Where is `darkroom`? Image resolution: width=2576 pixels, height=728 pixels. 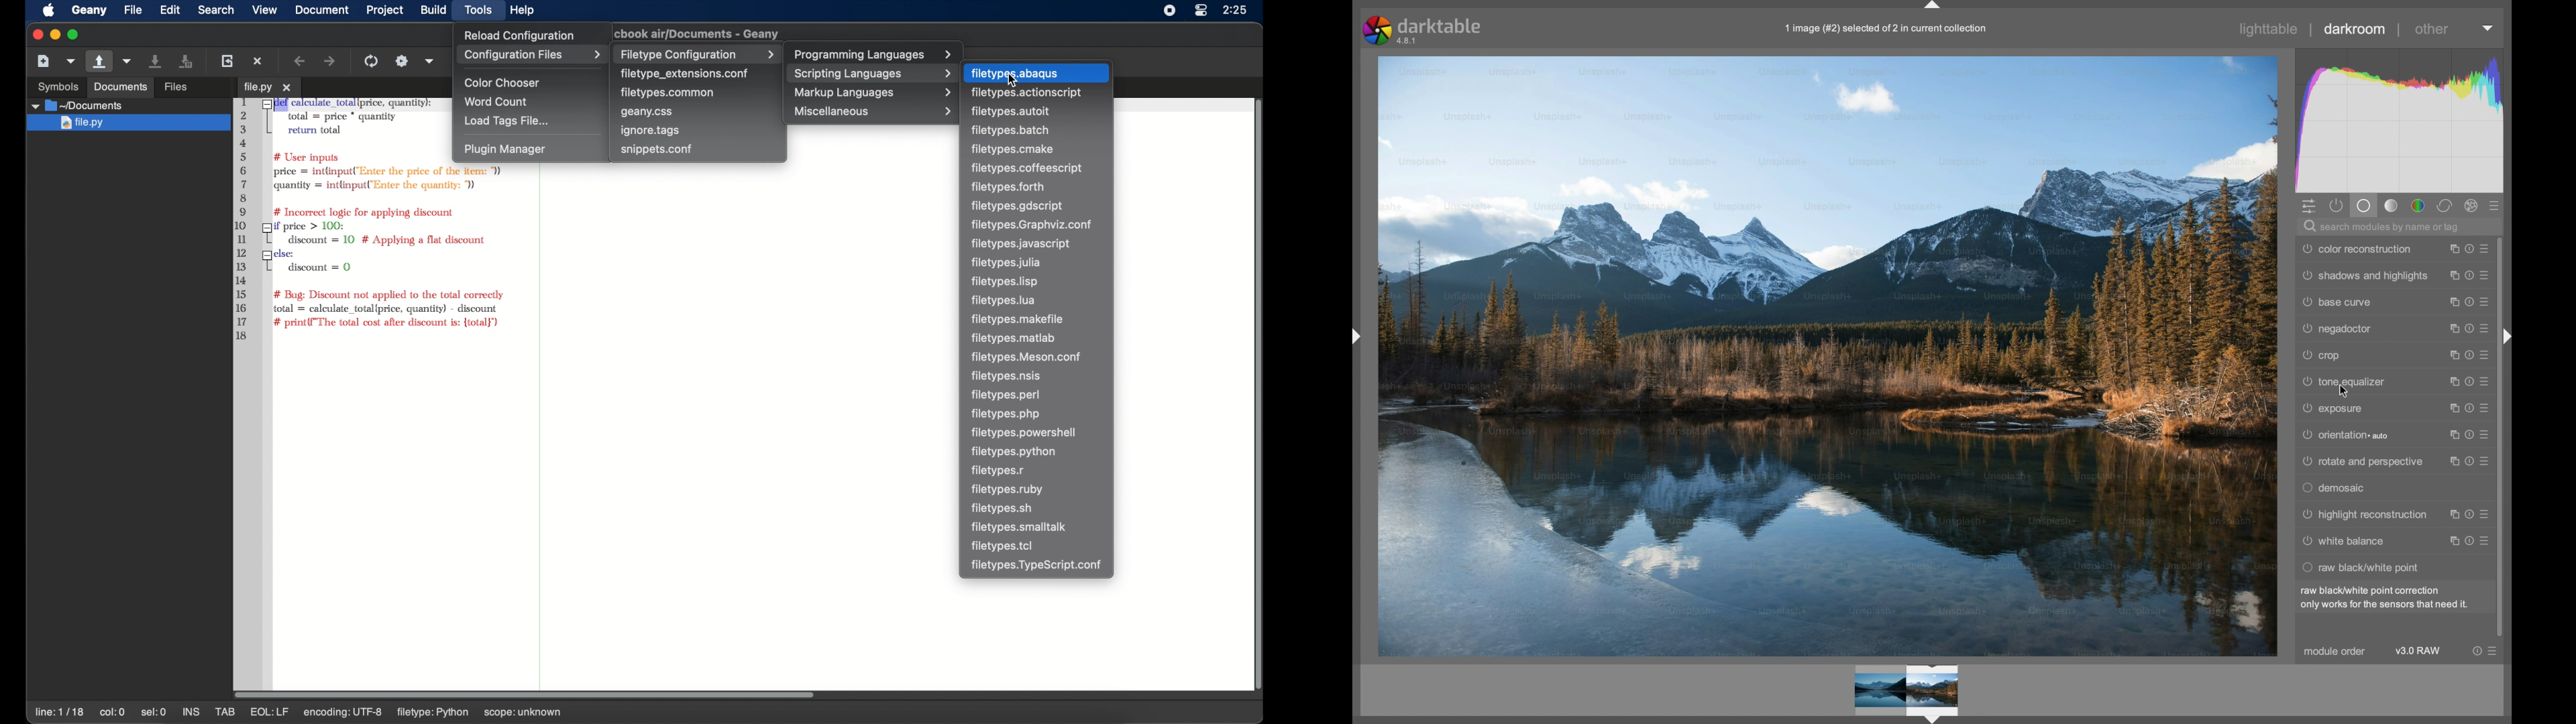 darkroom is located at coordinates (2355, 29).